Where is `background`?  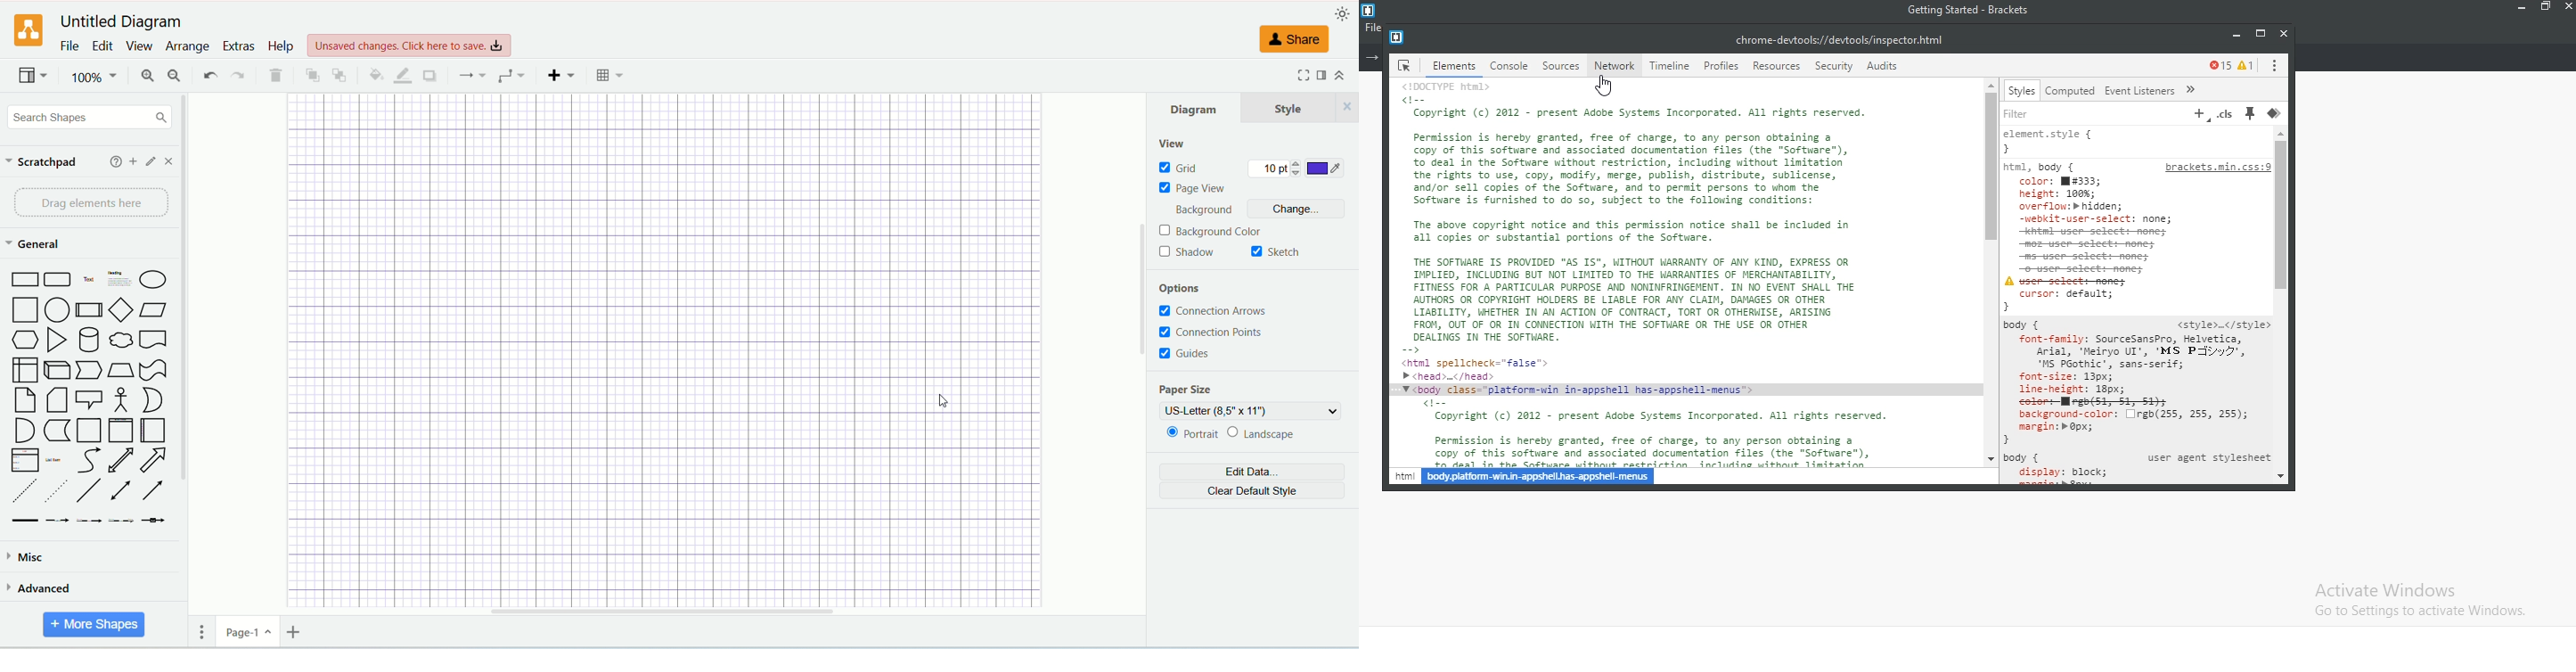 background is located at coordinates (1200, 210).